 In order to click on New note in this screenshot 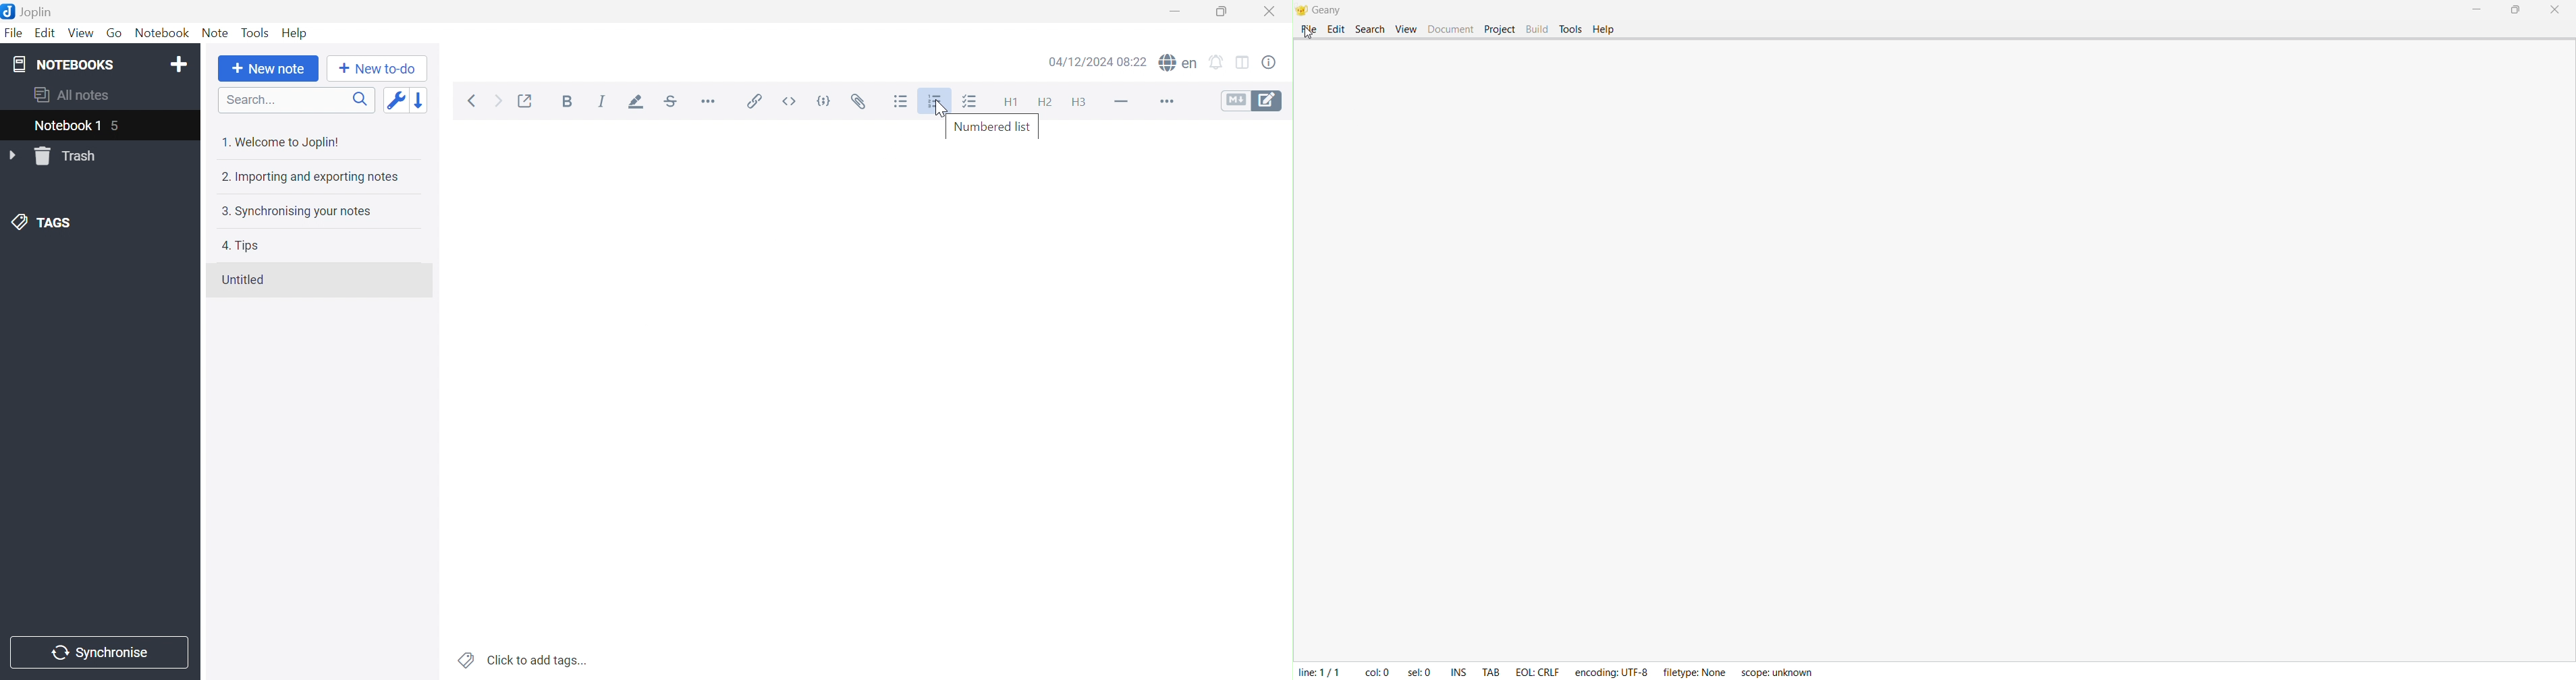, I will do `click(269, 69)`.